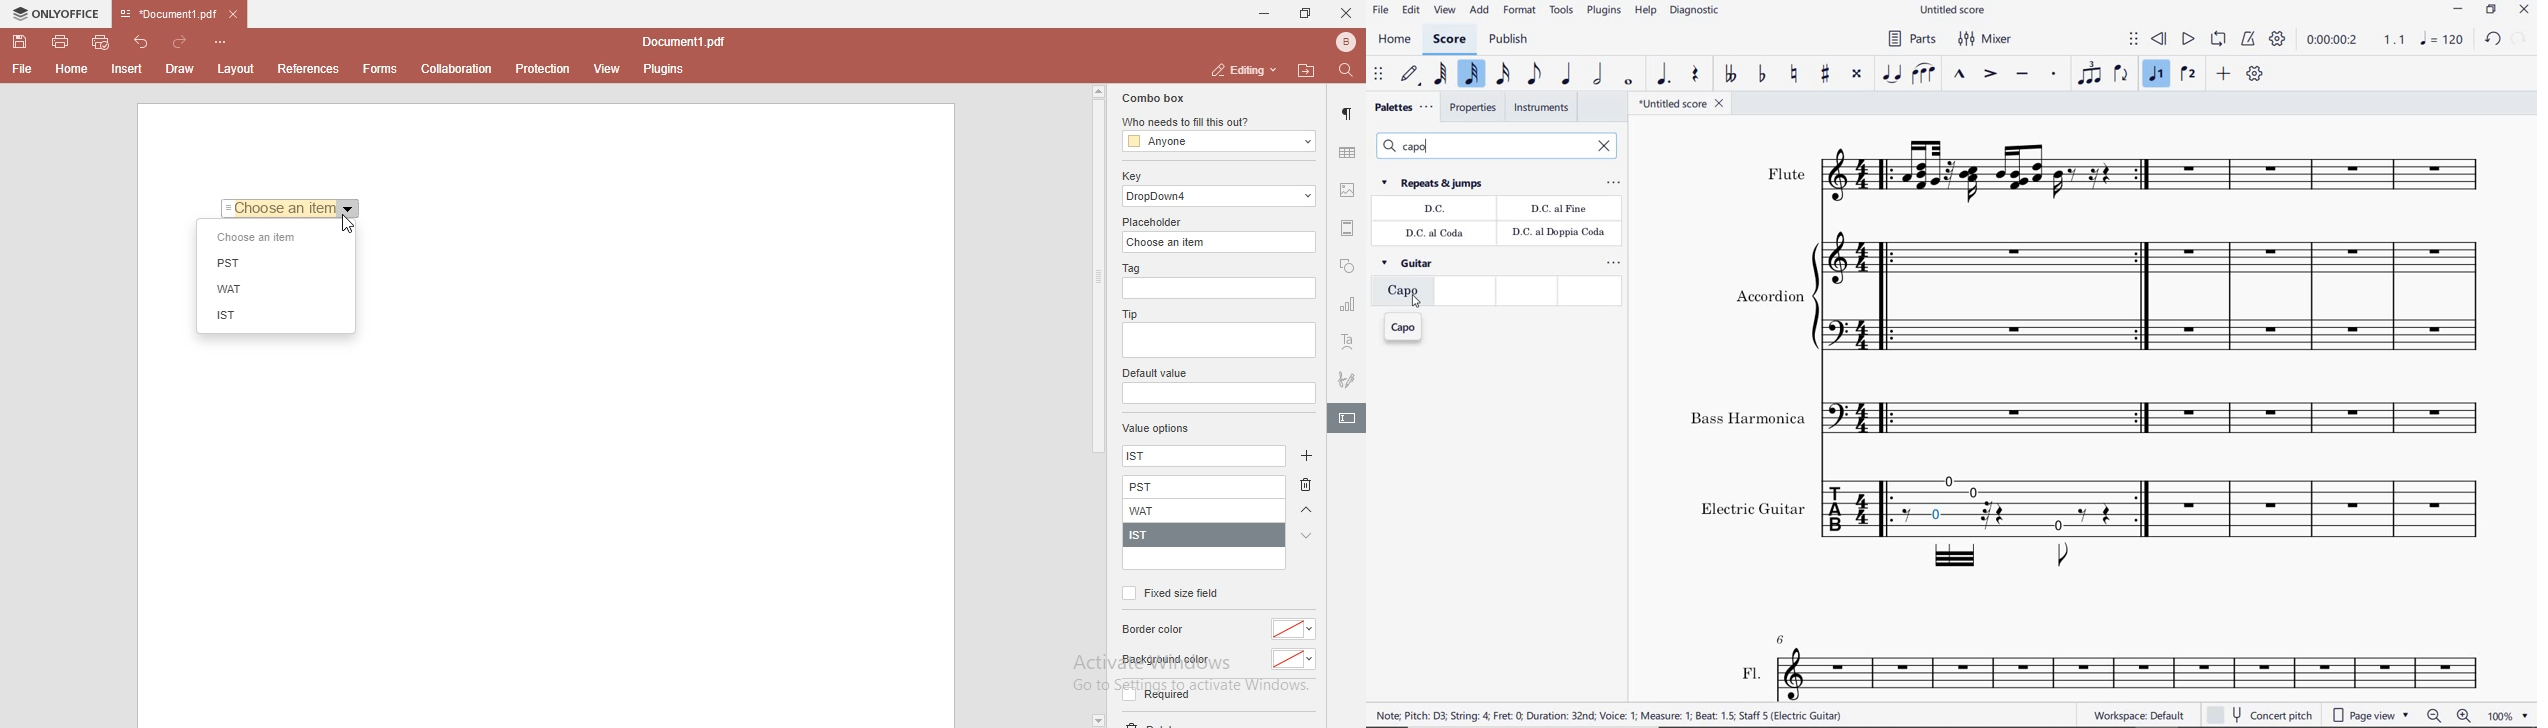 Image resolution: width=2548 pixels, height=728 pixels. What do you see at coordinates (1596, 74) in the screenshot?
I see `half note` at bounding box center [1596, 74].